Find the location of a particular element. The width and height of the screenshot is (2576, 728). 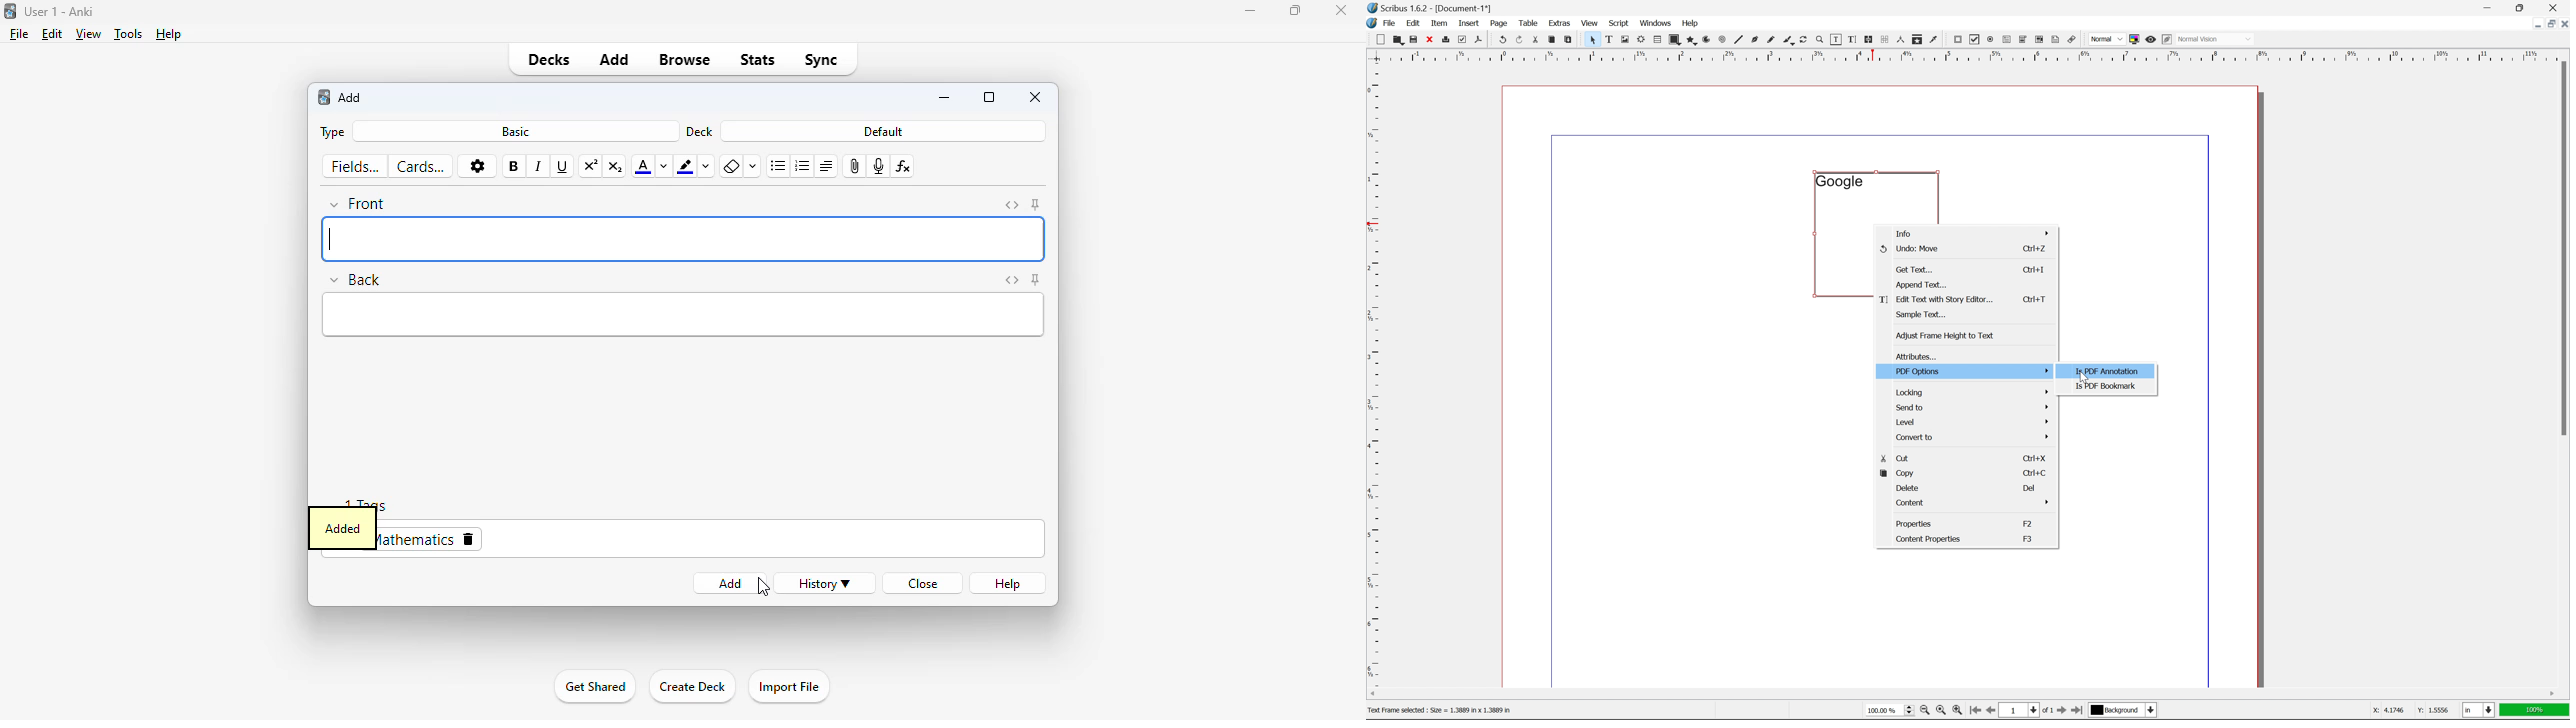

edit text with story editor is located at coordinates (1936, 300).